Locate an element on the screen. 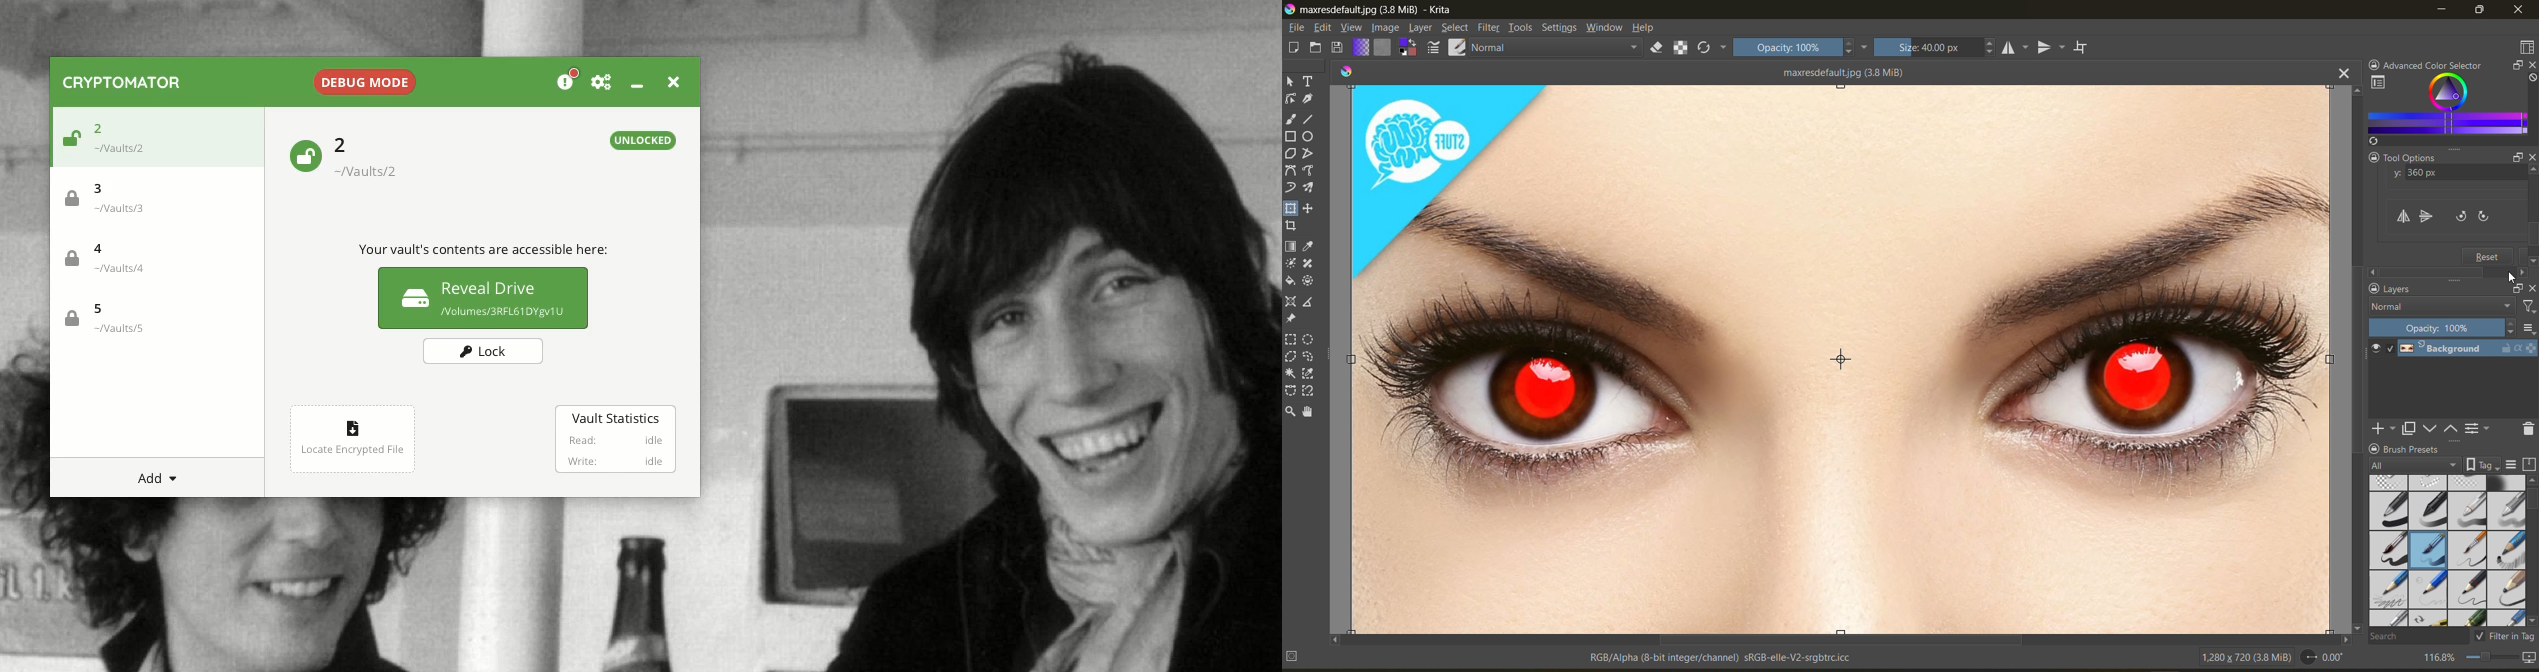 This screenshot has width=2548, height=672. settings is located at coordinates (1562, 29).